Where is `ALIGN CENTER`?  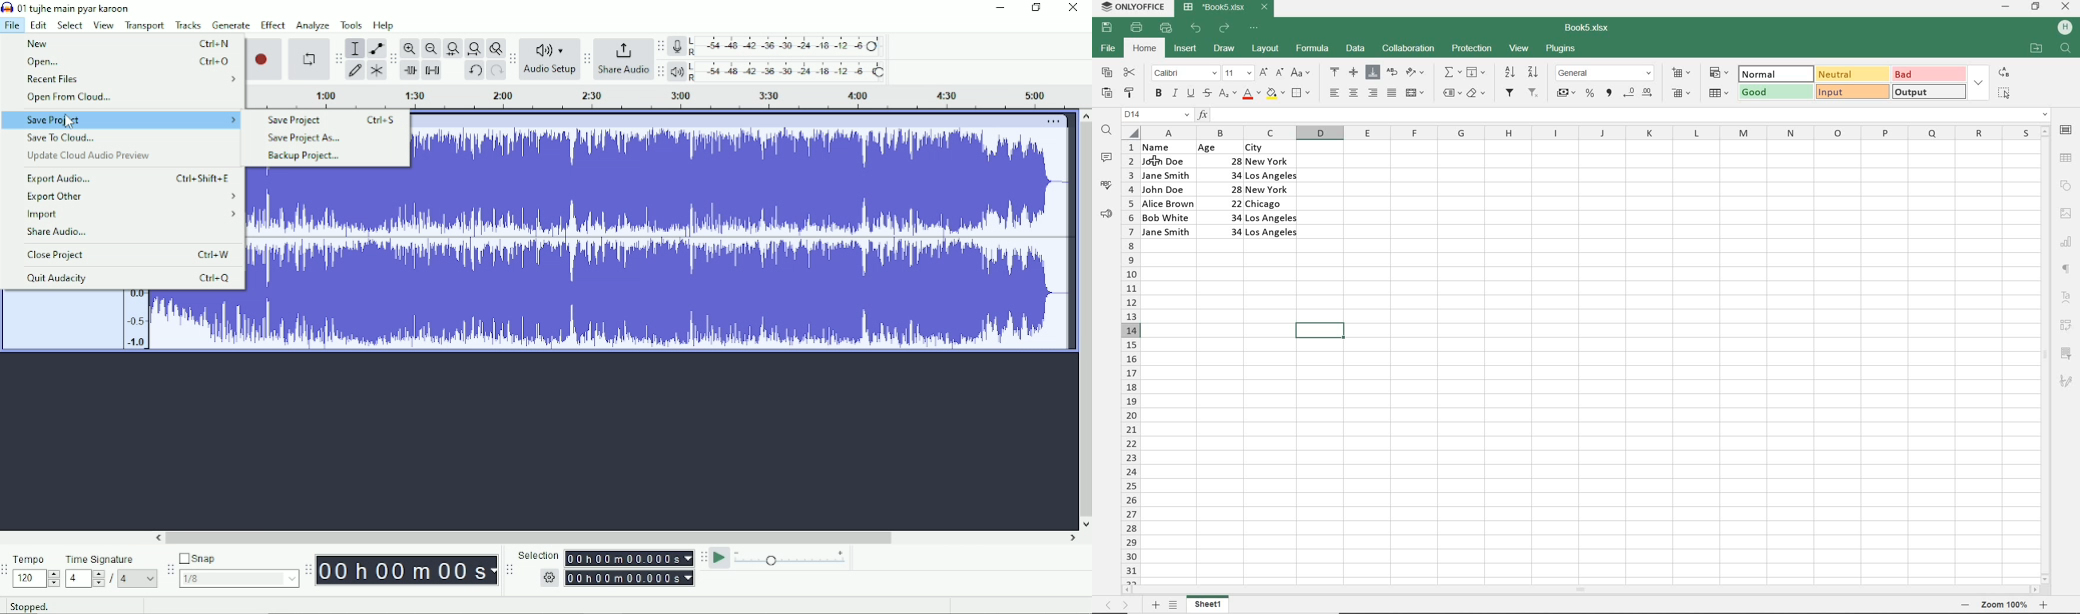 ALIGN CENTER is located at coordinates (1353, 94).